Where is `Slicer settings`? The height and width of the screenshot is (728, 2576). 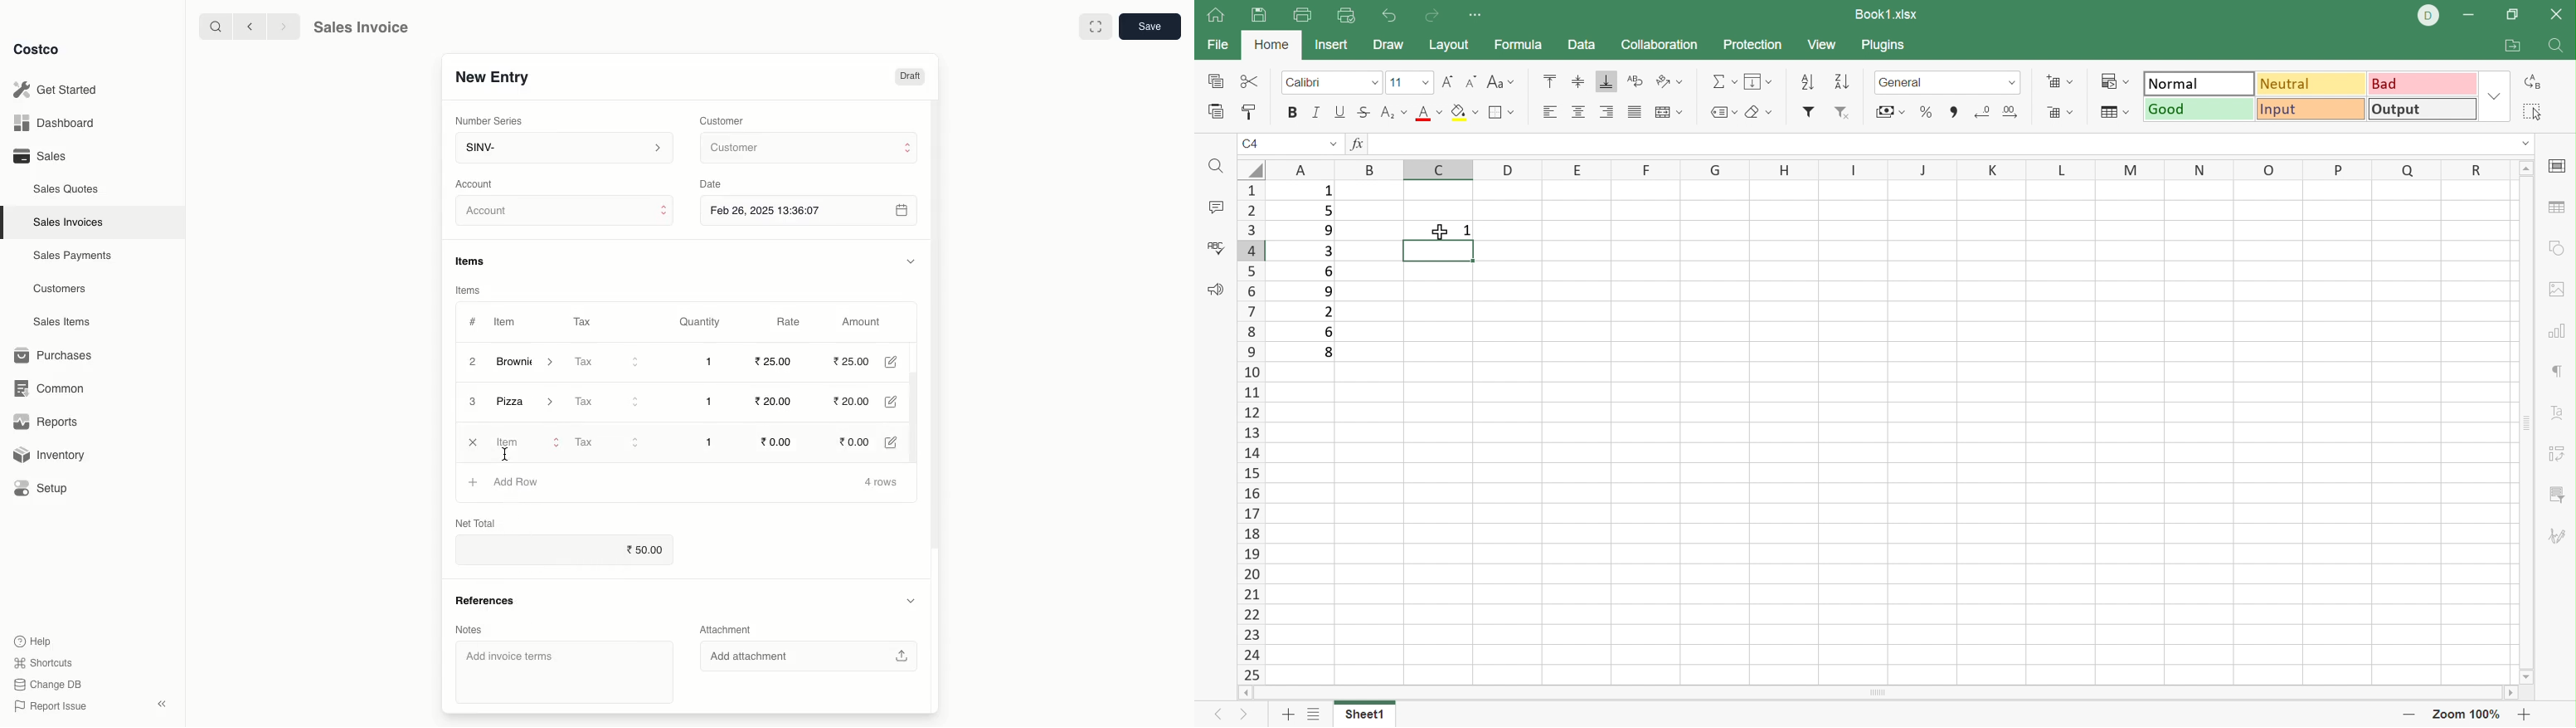
Slicer settings is located at coordinates (2561, 451).